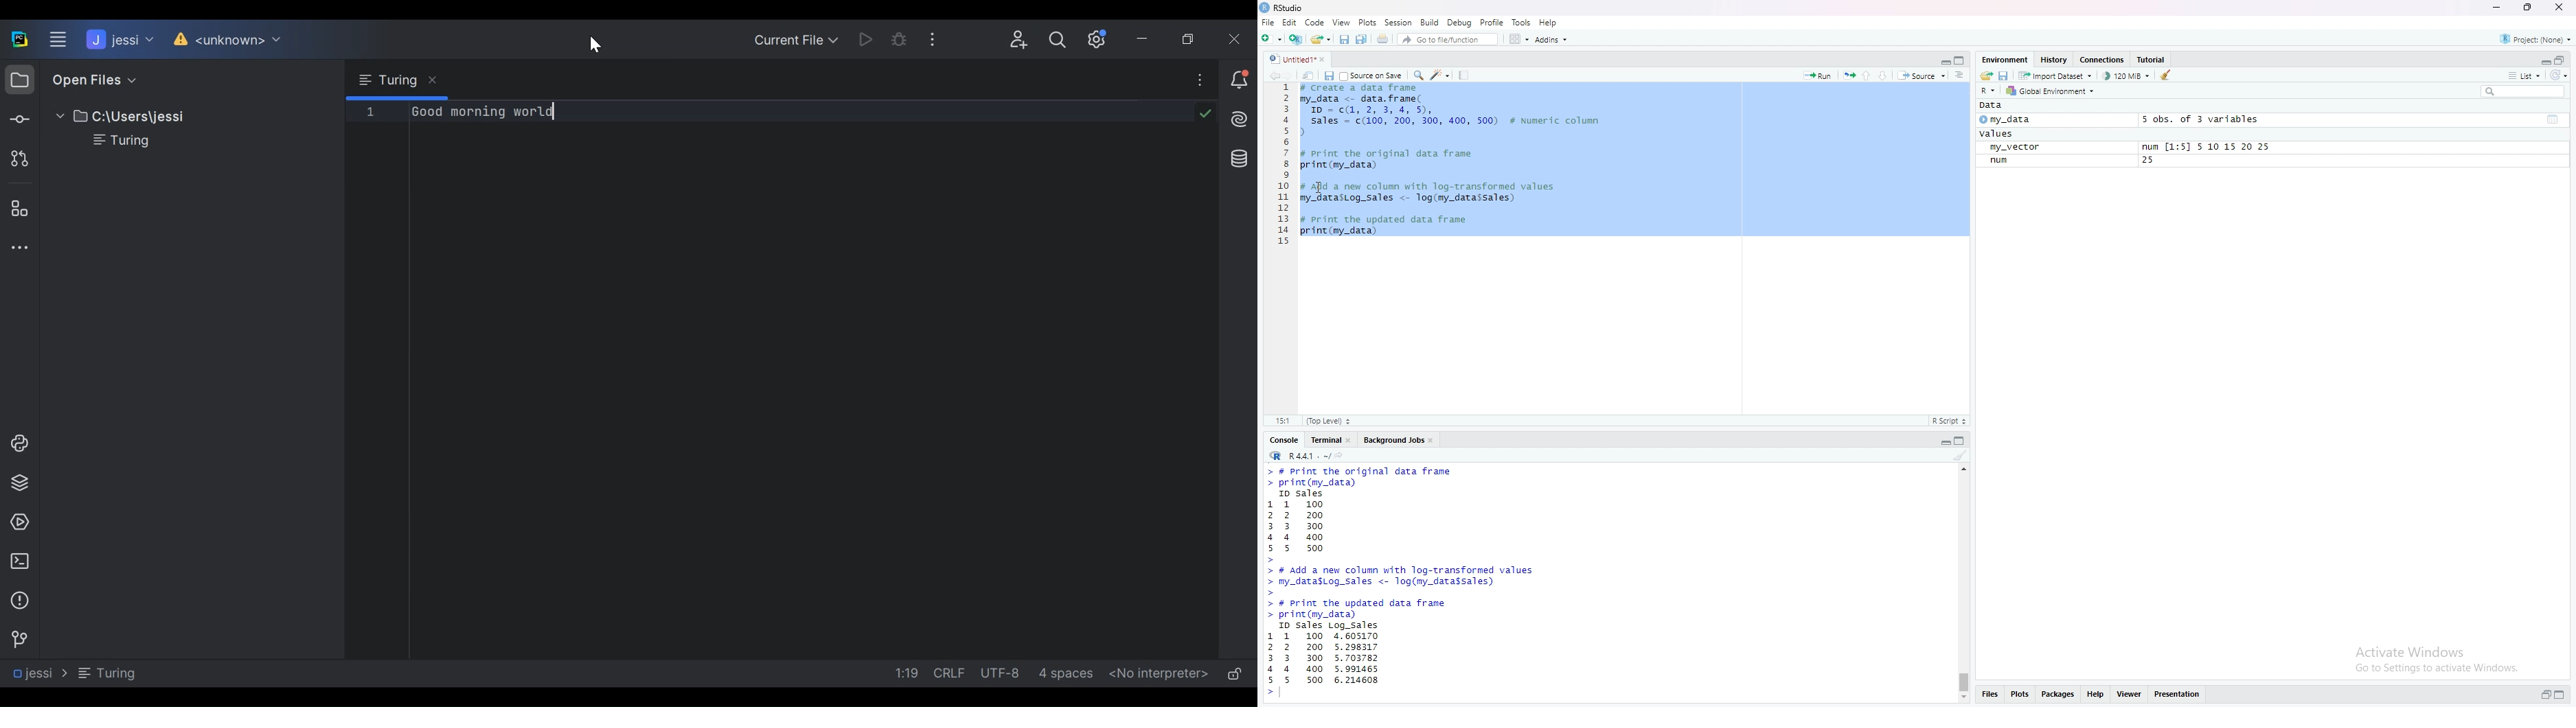 This screenshot has width=2576, height=728. What do you see at coordinates (2130, 695) in the screenshot?
I see `viewer` at bounding box center [2130, 695].